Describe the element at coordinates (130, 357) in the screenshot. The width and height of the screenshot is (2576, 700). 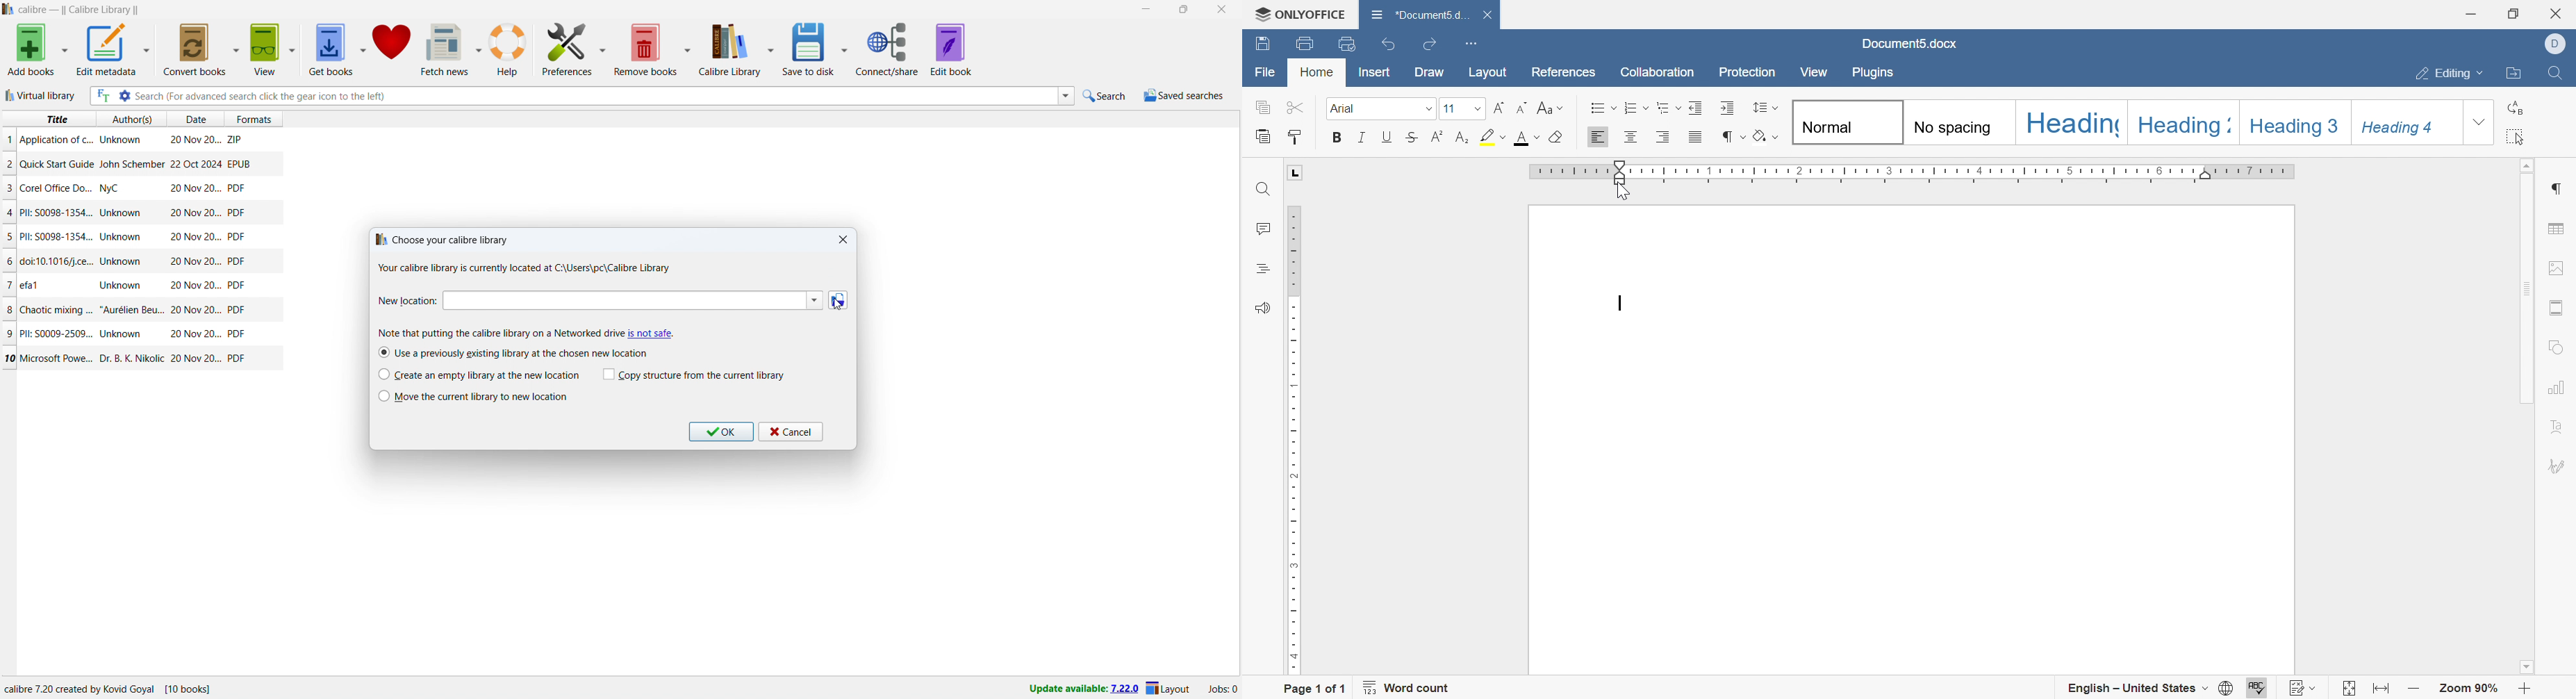
I see `Author` at that location.